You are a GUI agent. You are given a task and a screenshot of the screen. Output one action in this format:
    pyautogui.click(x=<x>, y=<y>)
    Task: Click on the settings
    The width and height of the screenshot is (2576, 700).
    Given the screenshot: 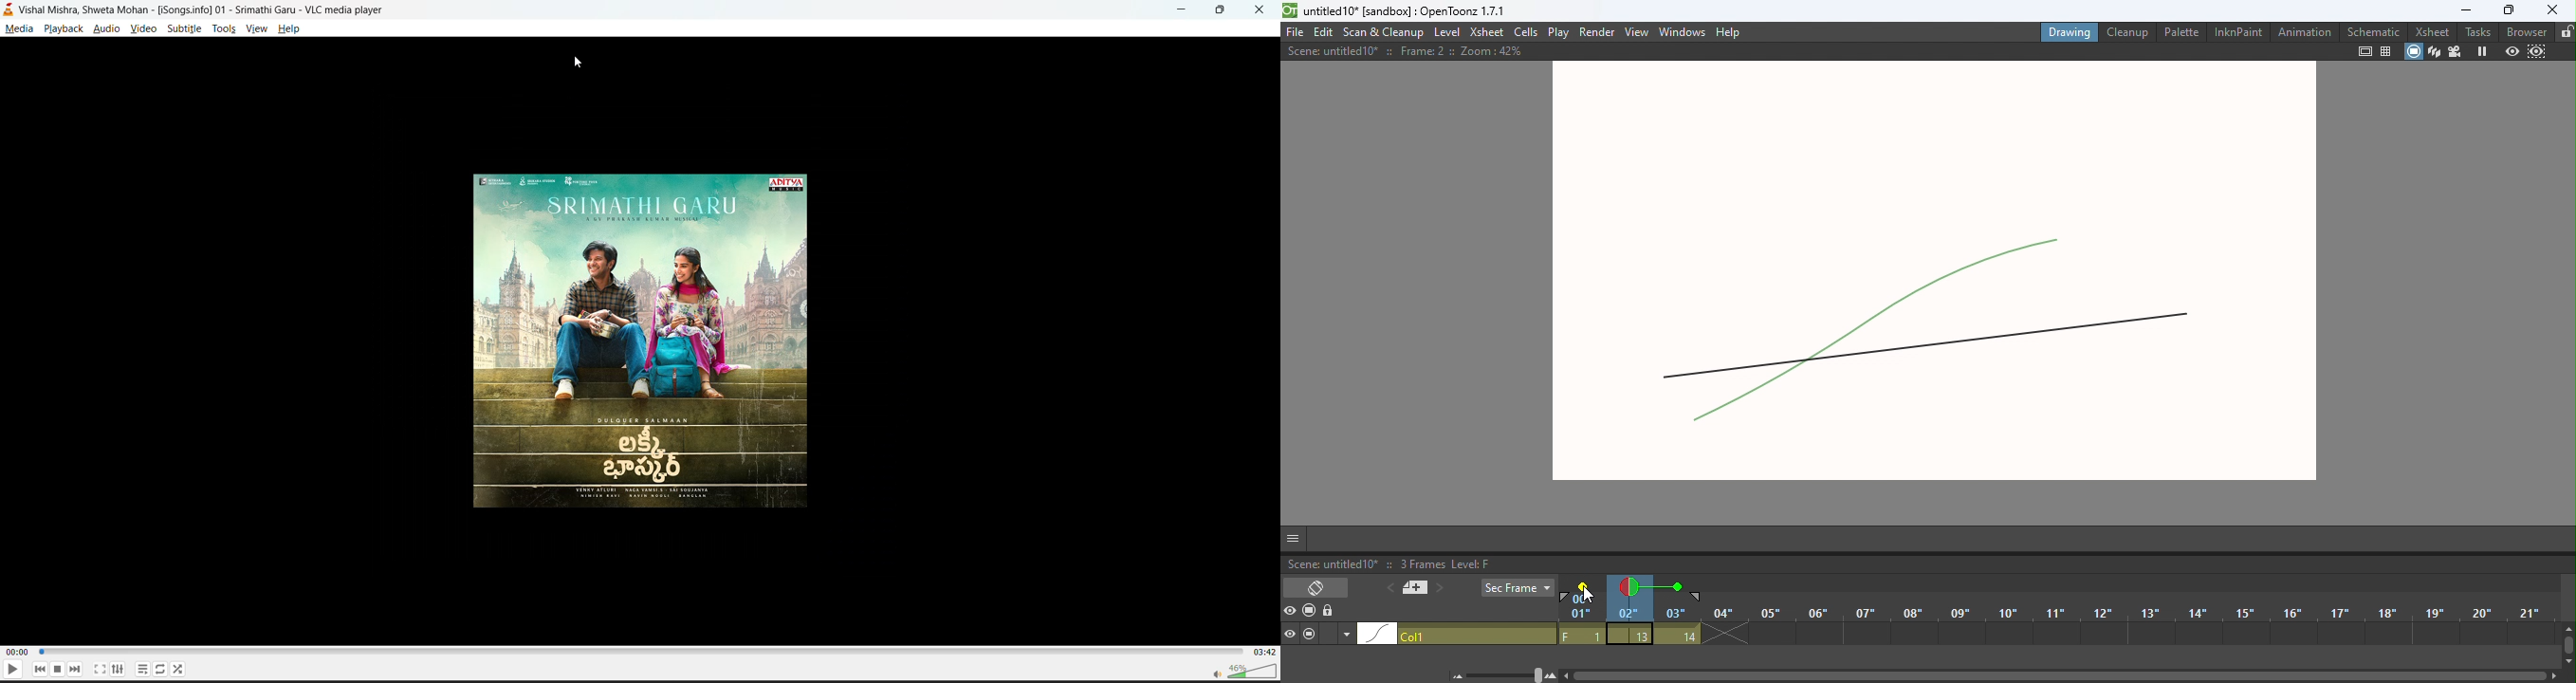 What is the action you would take?
    pyautogui.click(x=116, y=670)
    